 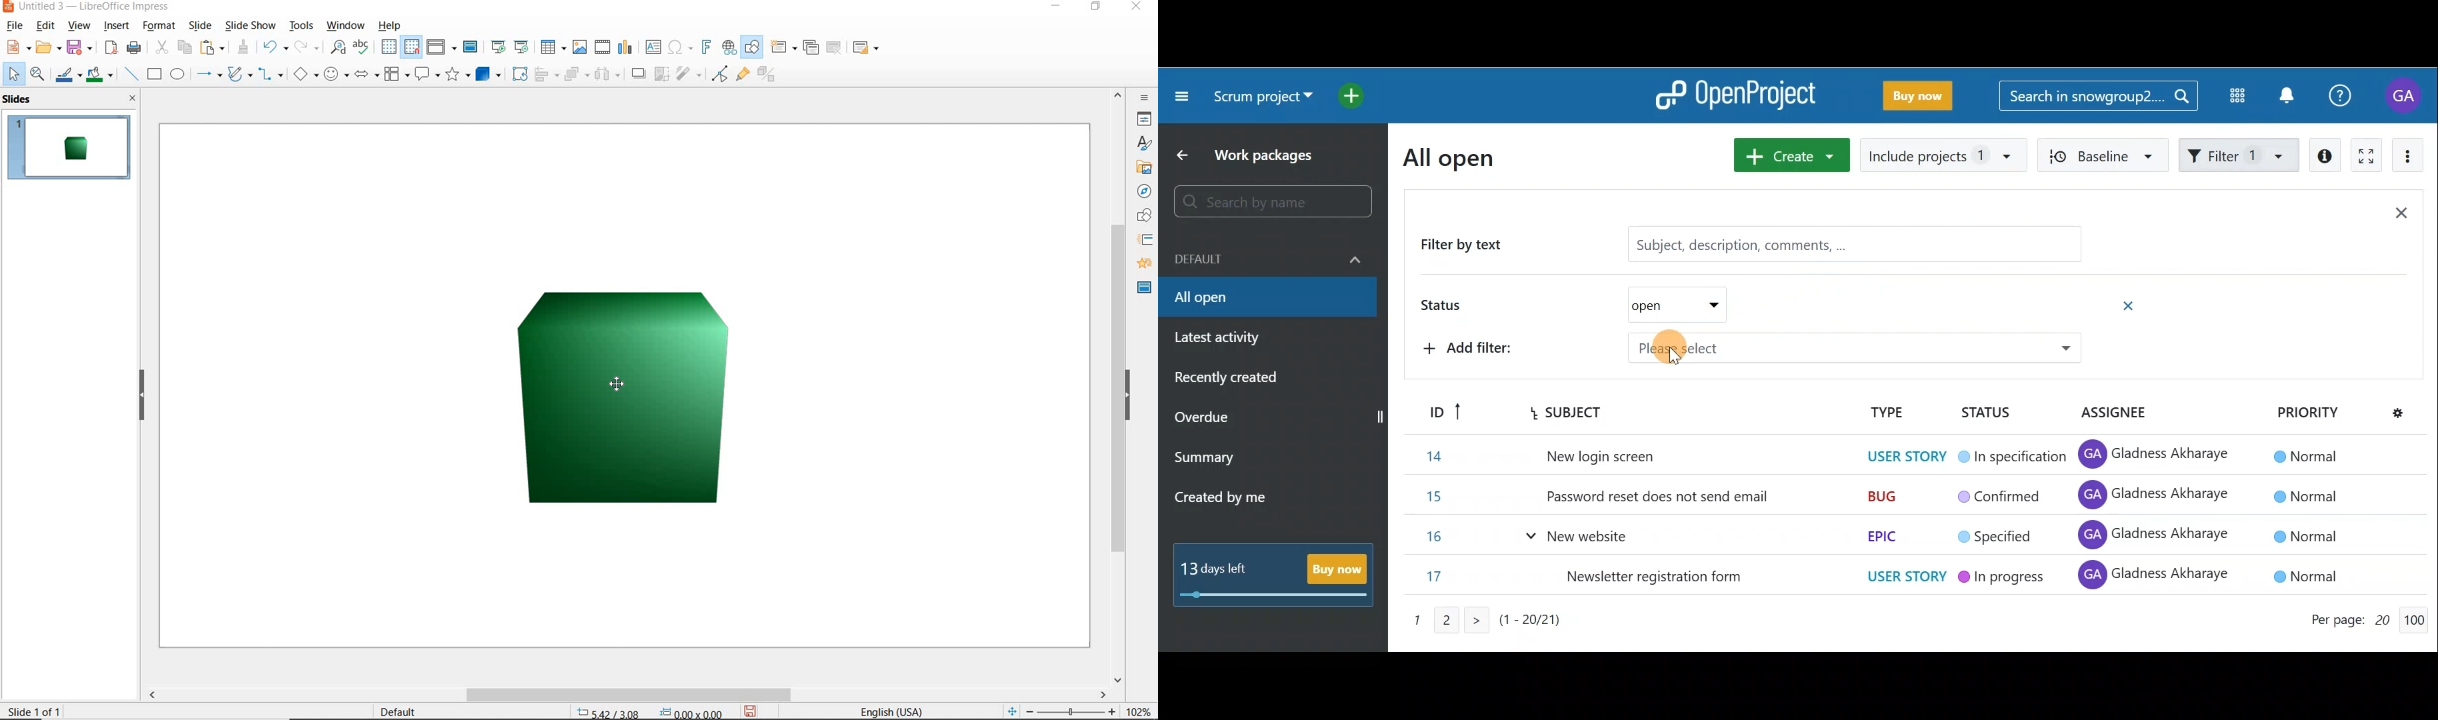 I want to click on Page number, so click(x=1518, y=626).